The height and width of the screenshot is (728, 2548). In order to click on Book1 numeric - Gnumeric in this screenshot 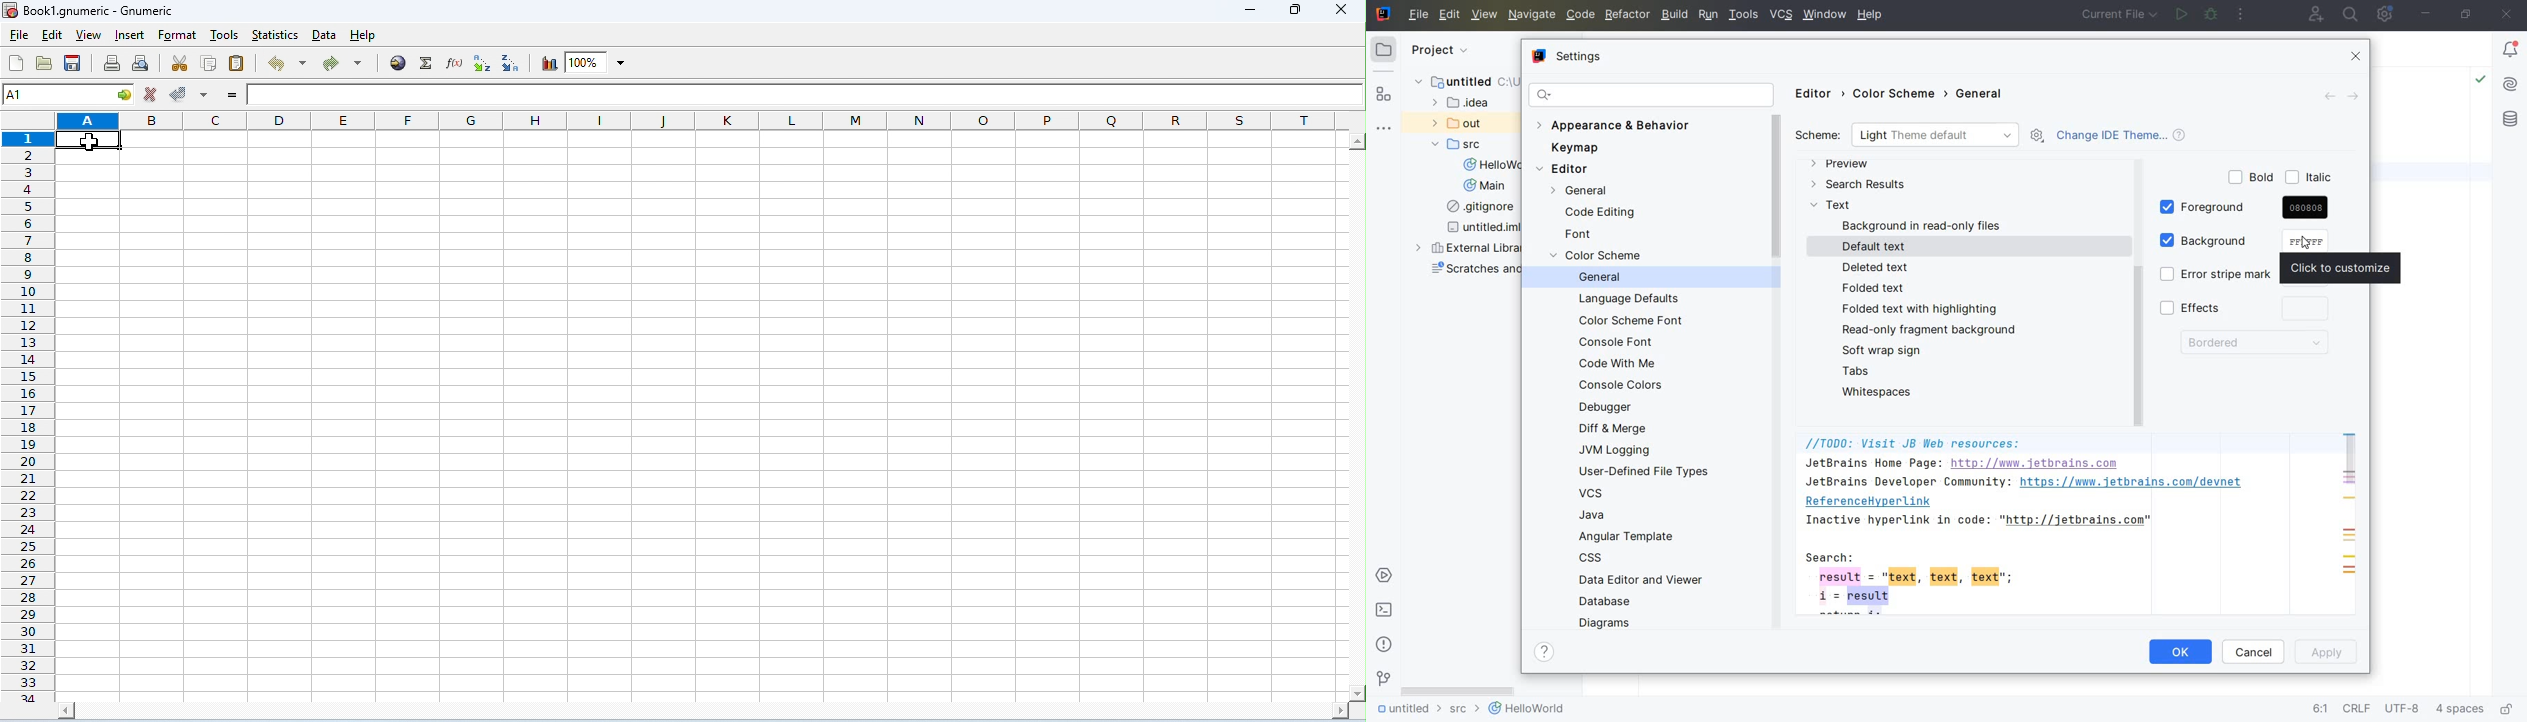, I will do `click(89, 11)`.